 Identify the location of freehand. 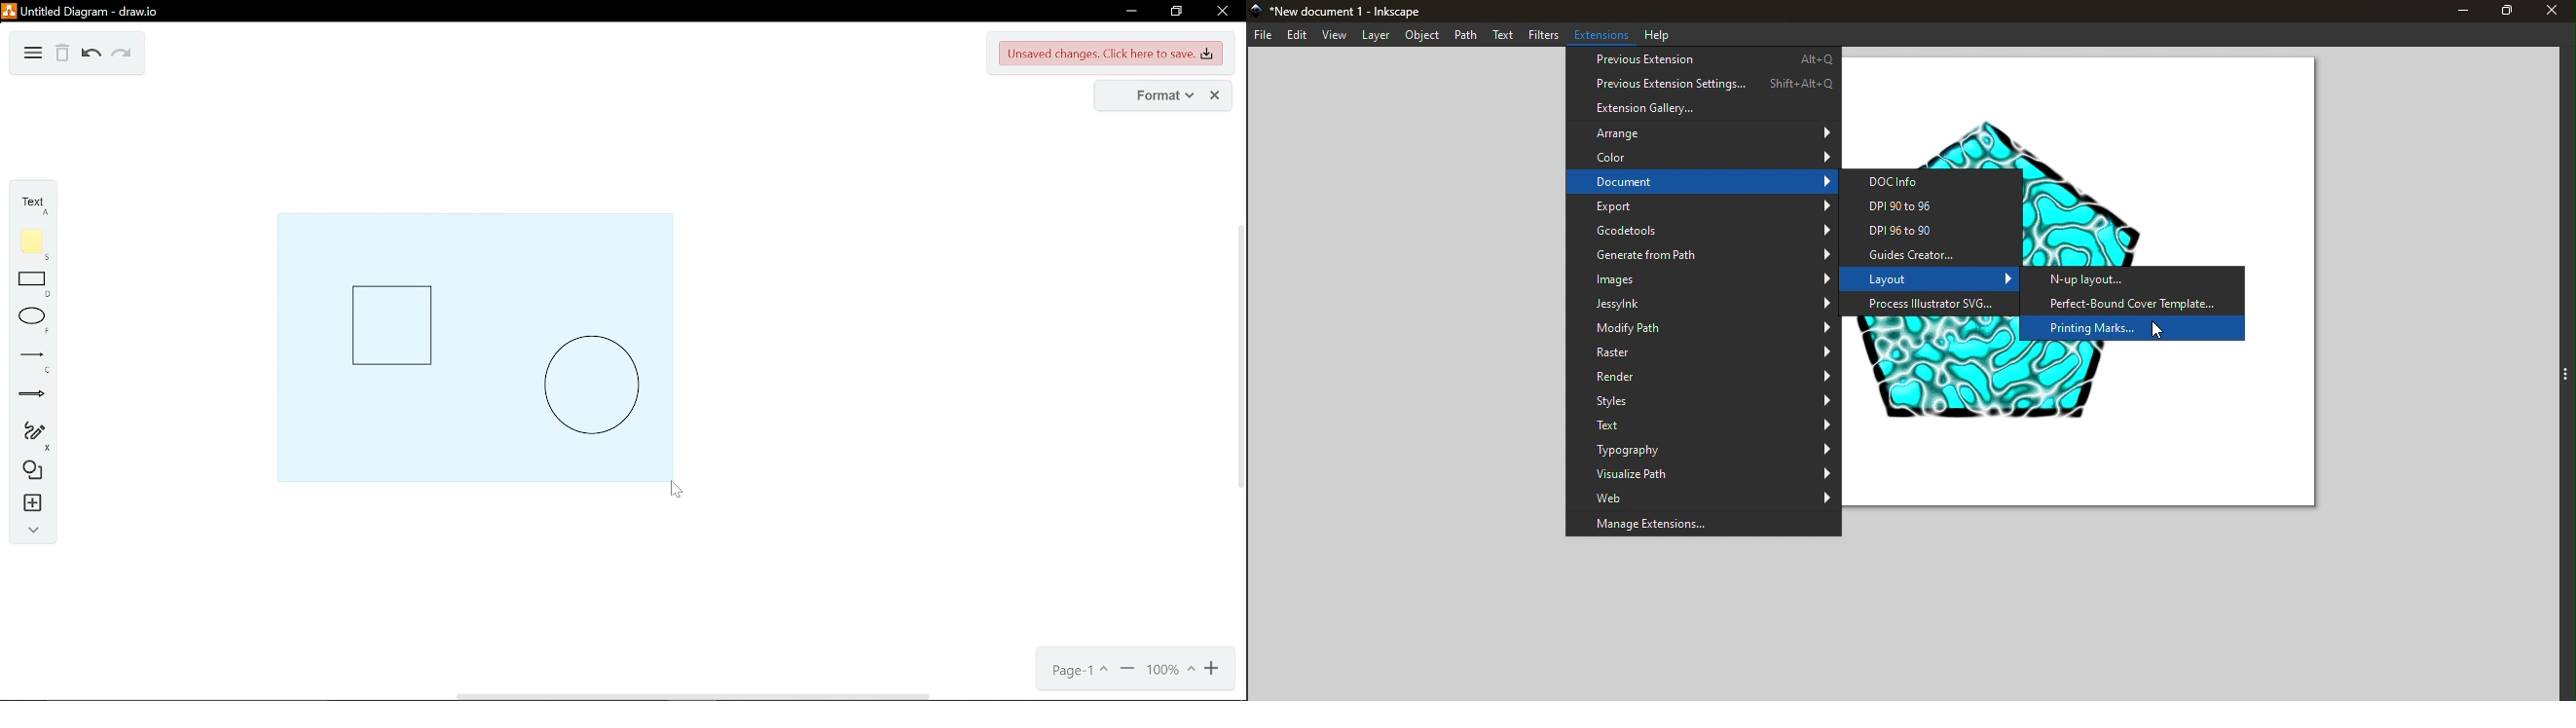
(28, 434).